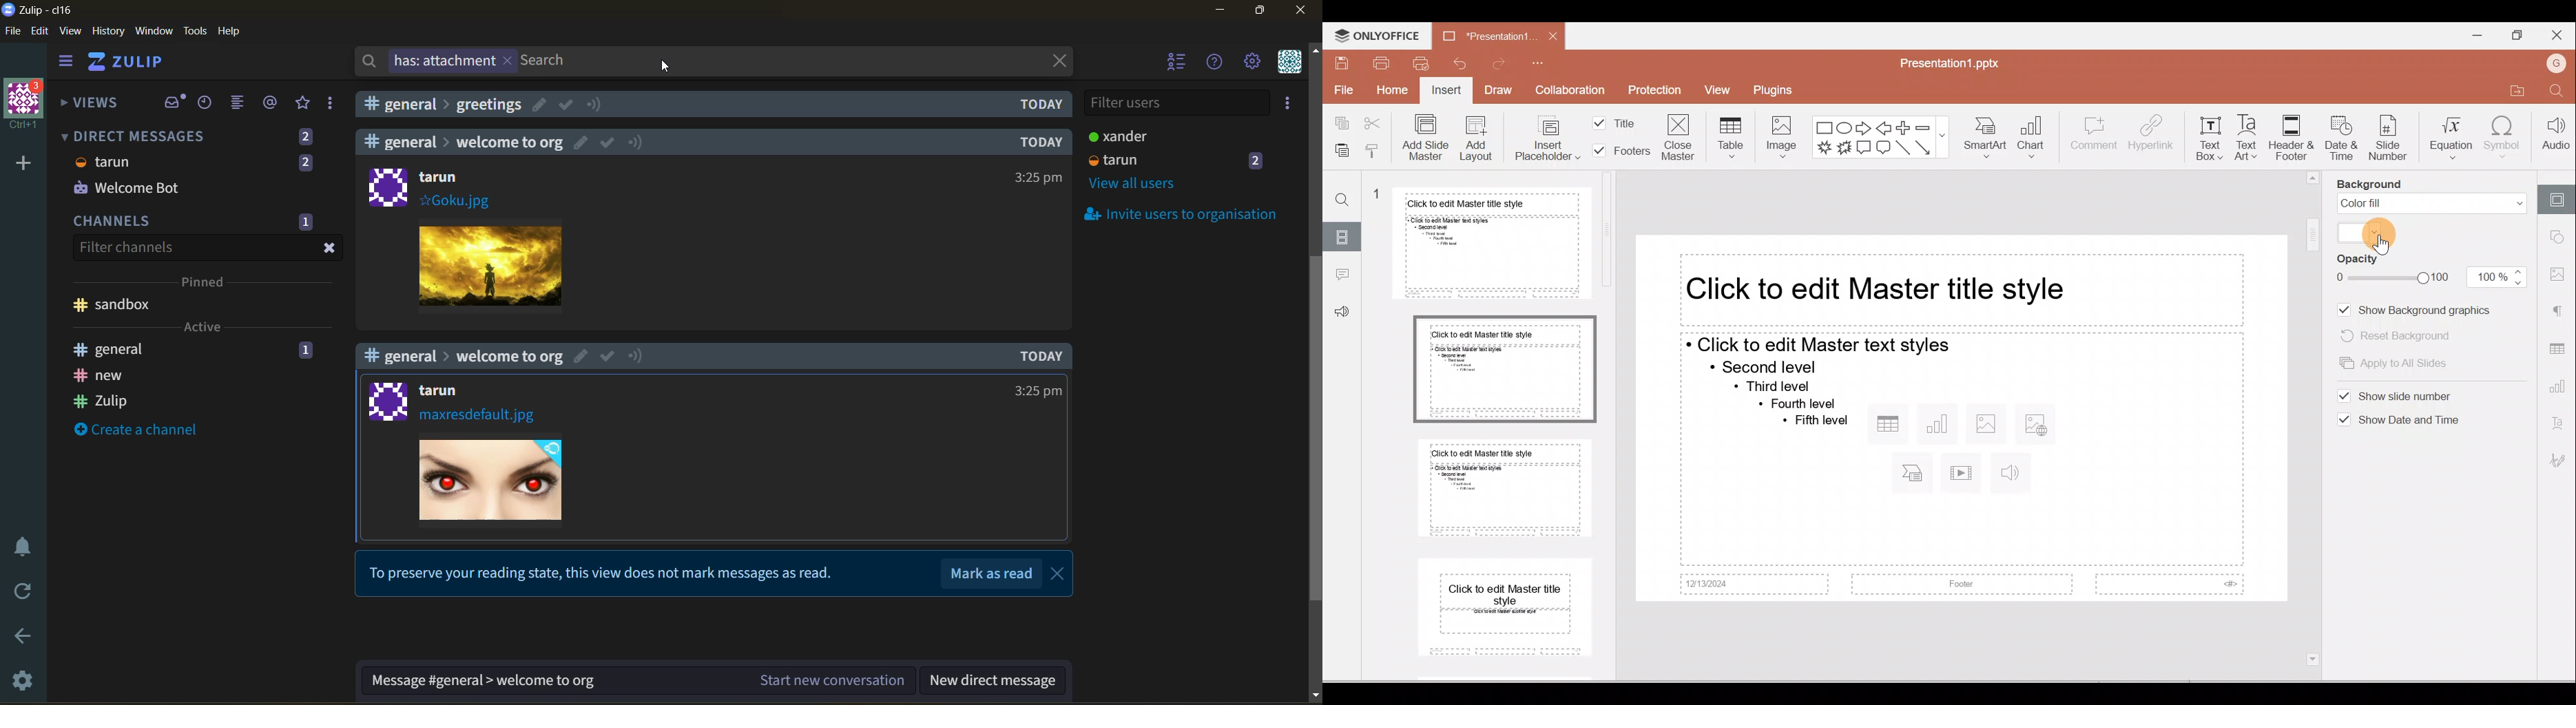 This screenshot has height=728, width=2576. What do you see at coordinates (1844, 127) in the screenshot?
I see `Ellipse` at bounding box center [1844, 127].